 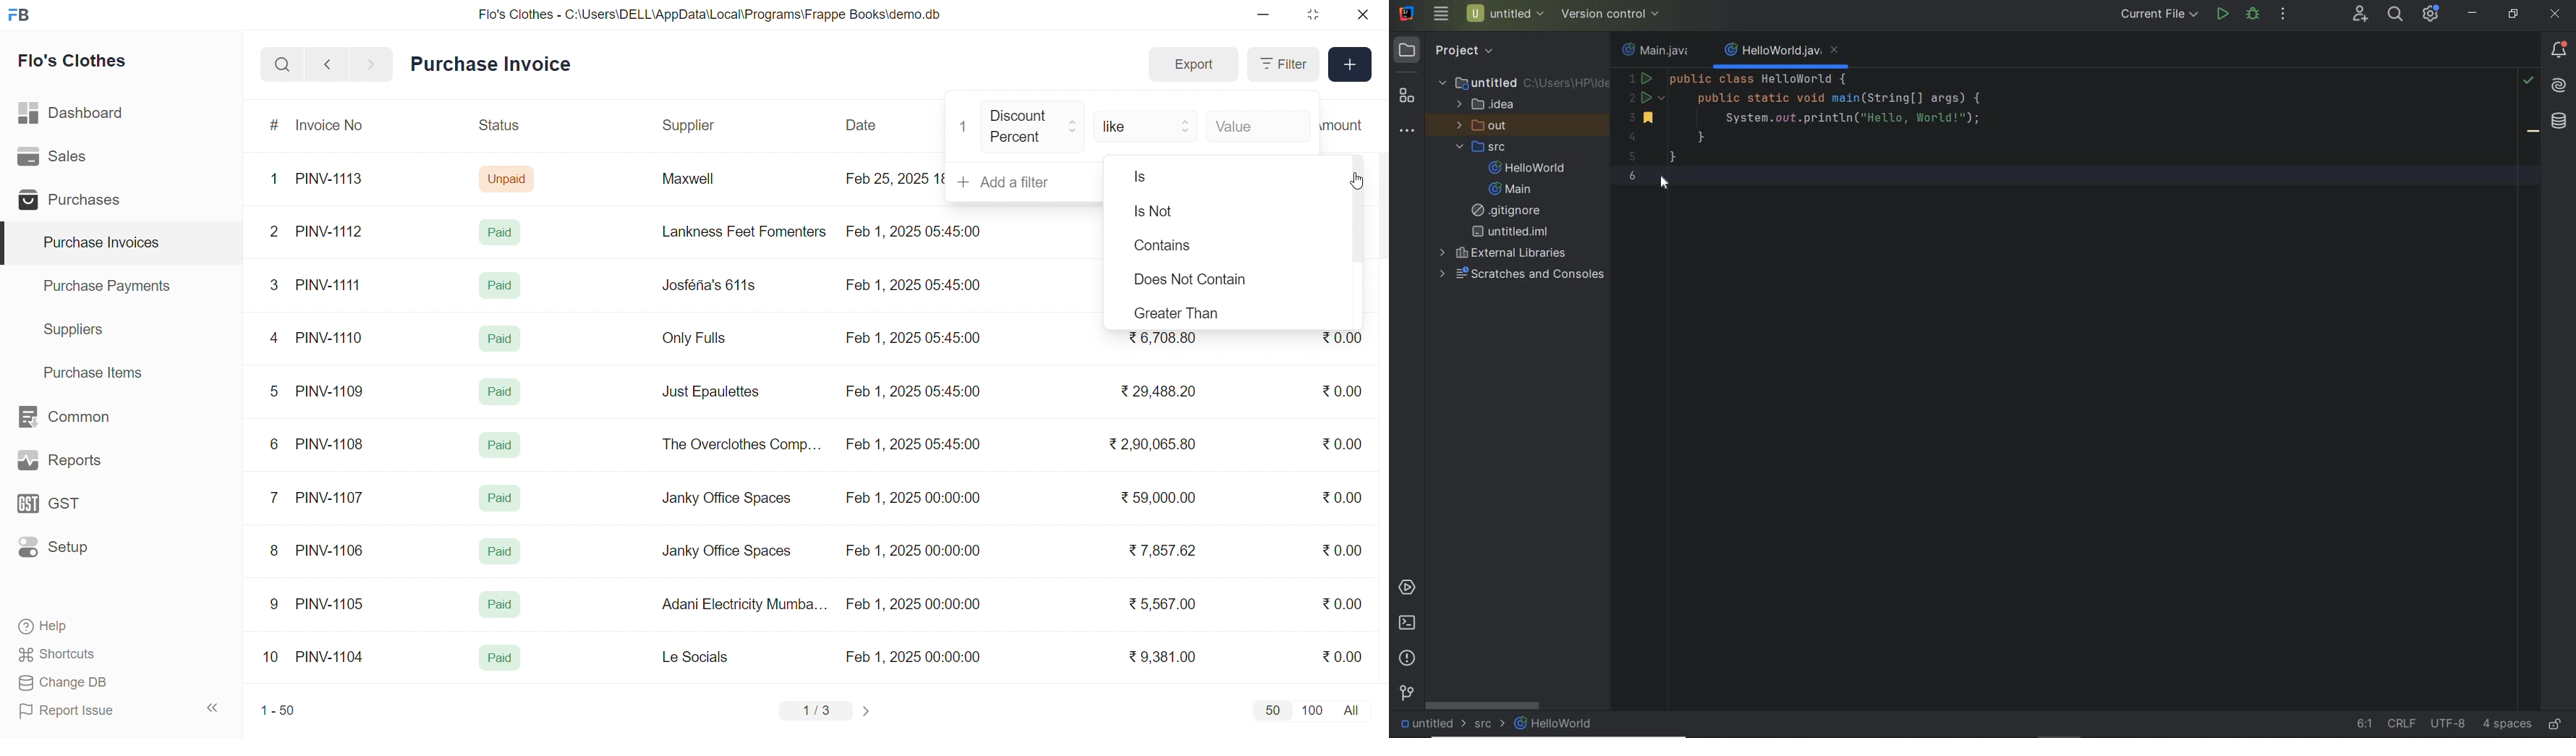 What do you see at coordinates (1264, 15) in the screenshot?
I see `minimize` at bounding box center [1264, 15].